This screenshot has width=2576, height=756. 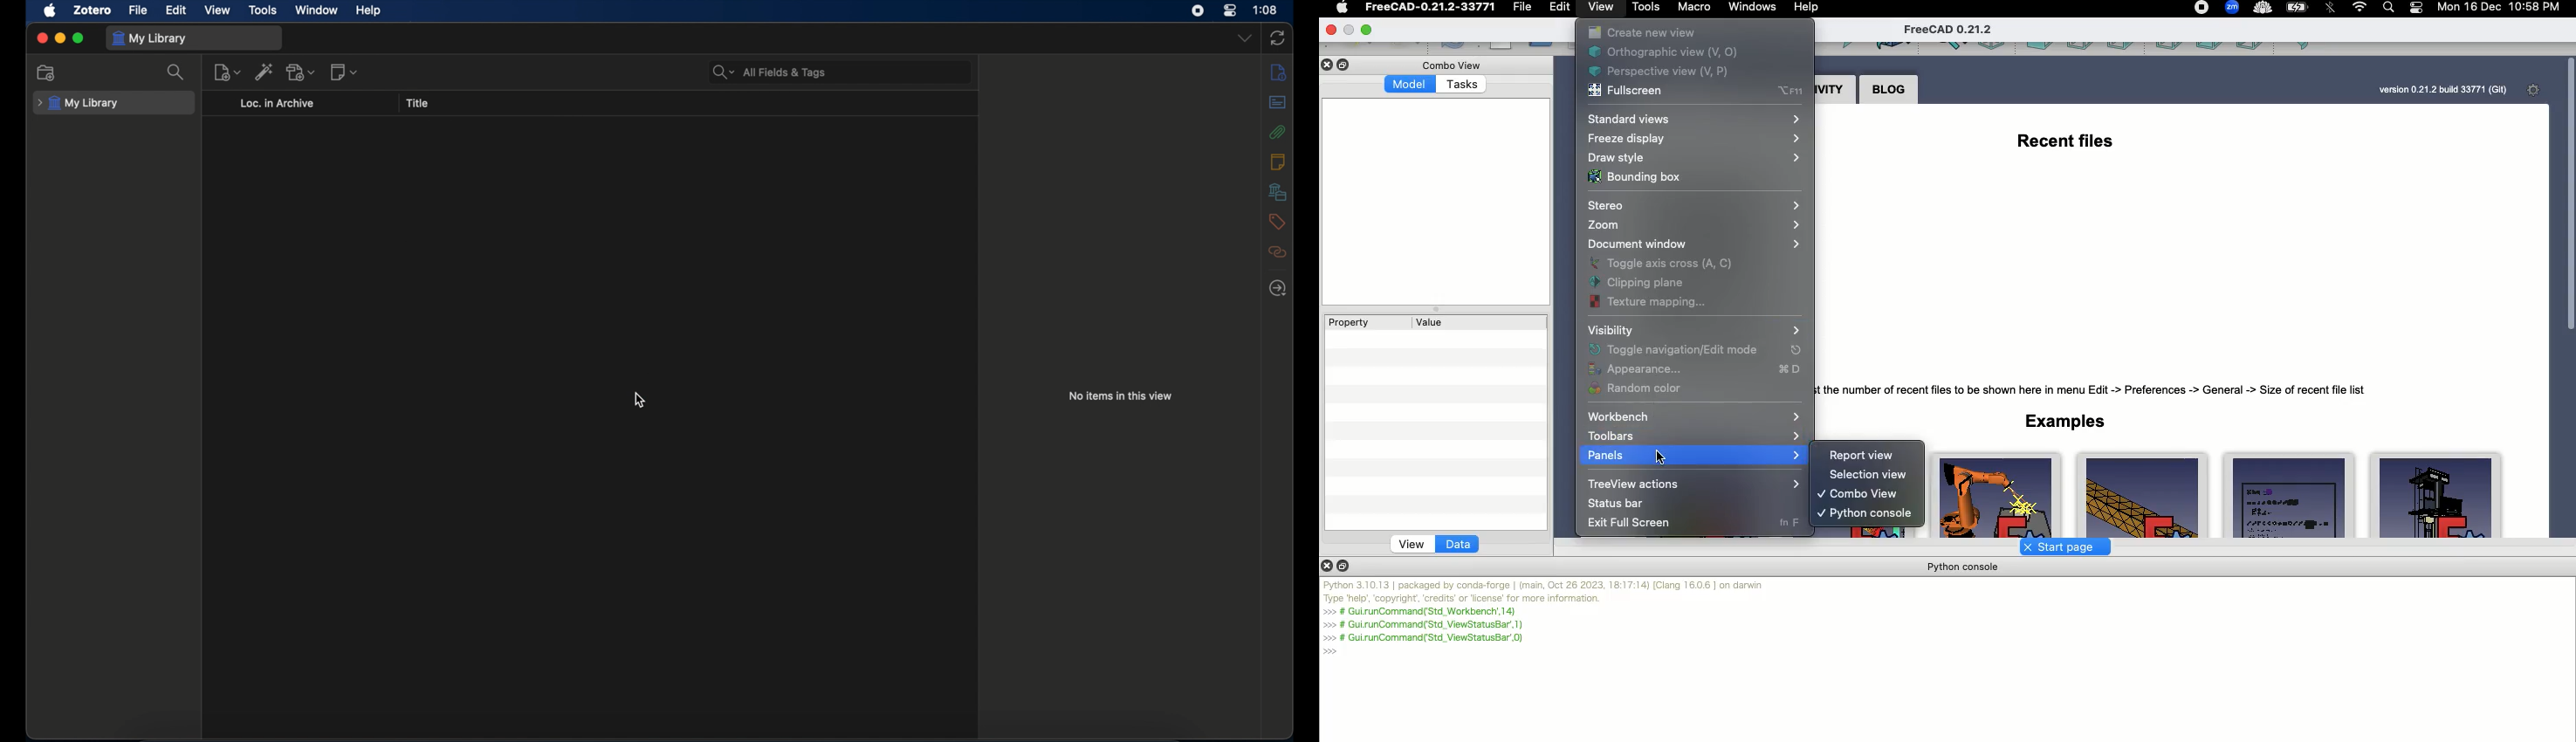 I want to click on Activity , so click(x=1835, y=91).